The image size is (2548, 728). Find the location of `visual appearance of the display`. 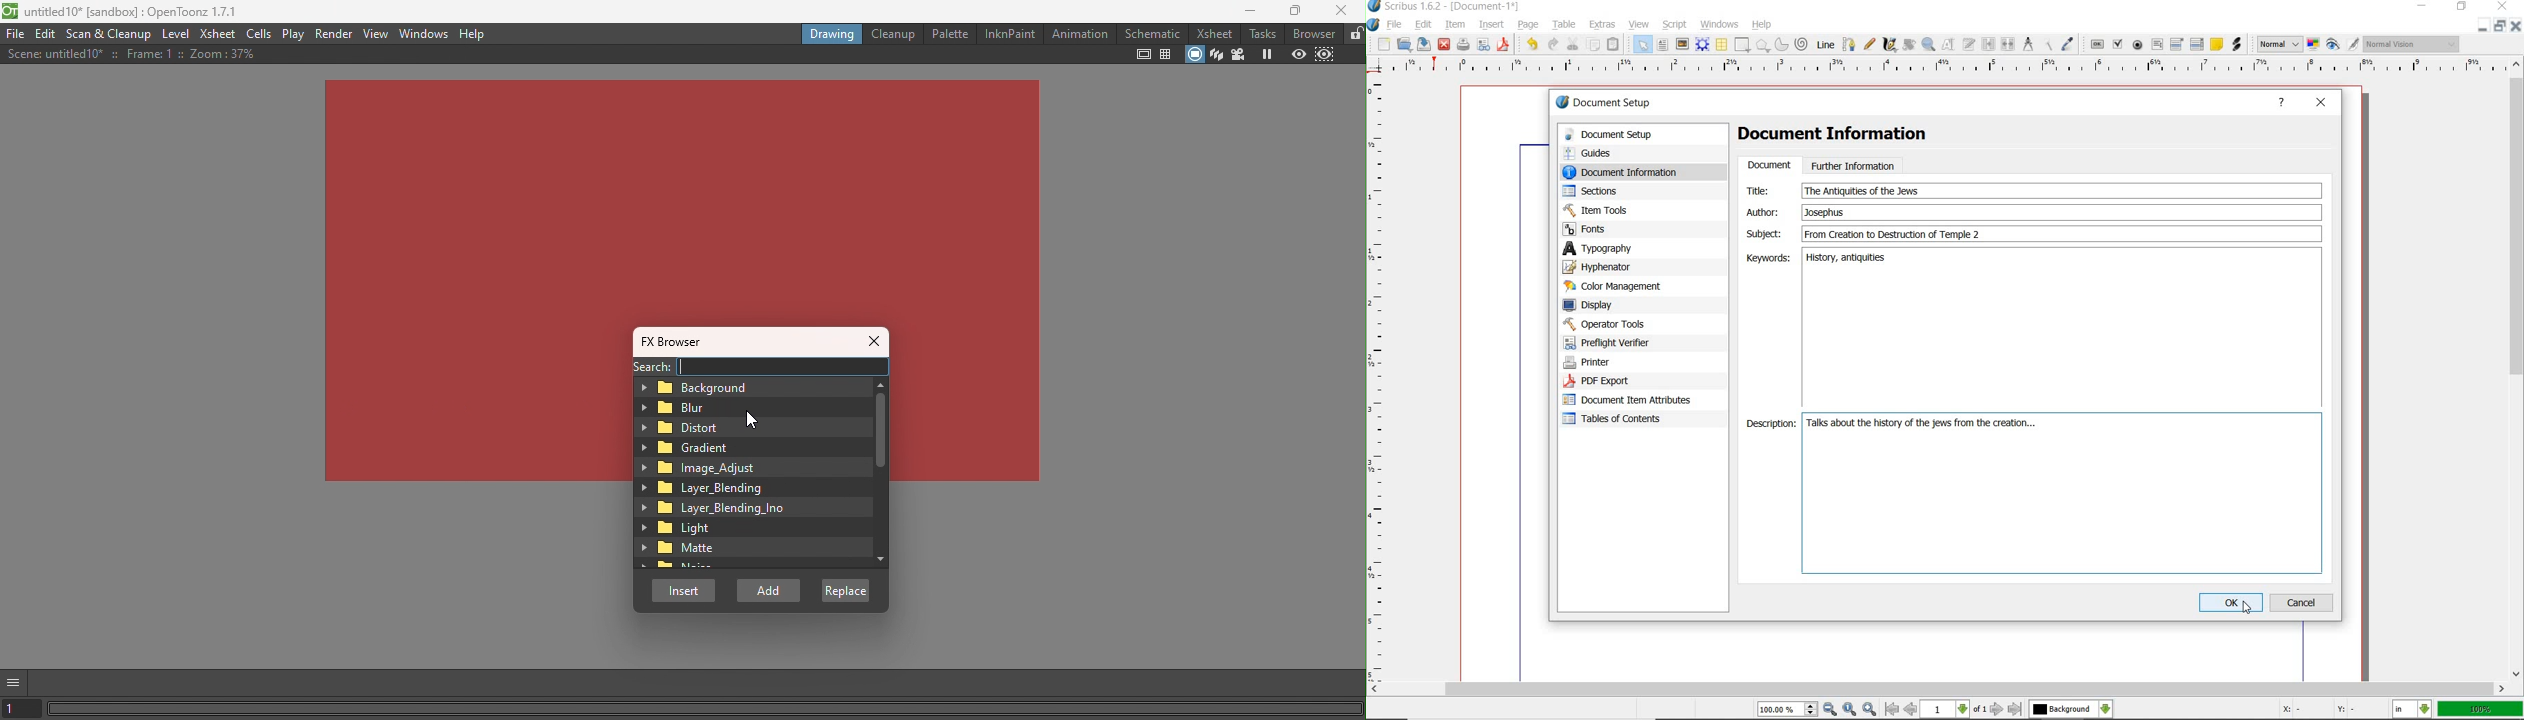

visual appearance of the display is located at coordinates (2413, 43).